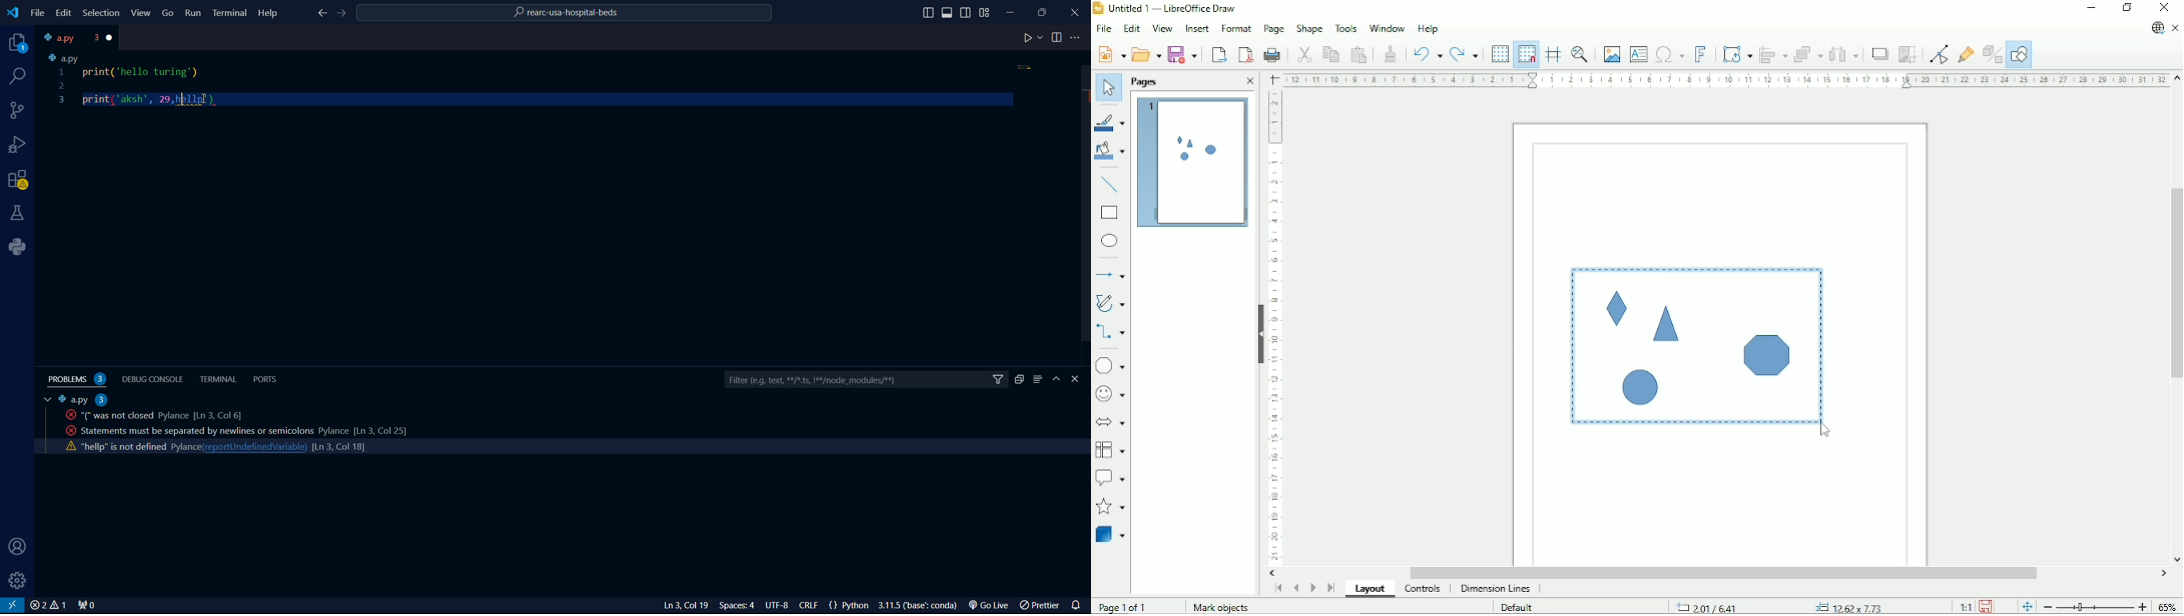 This screenshot has width=2184, height=616. Describe the element at coordinates (1112, 508) in the screenshot. I see `Stars and banners` at that location.